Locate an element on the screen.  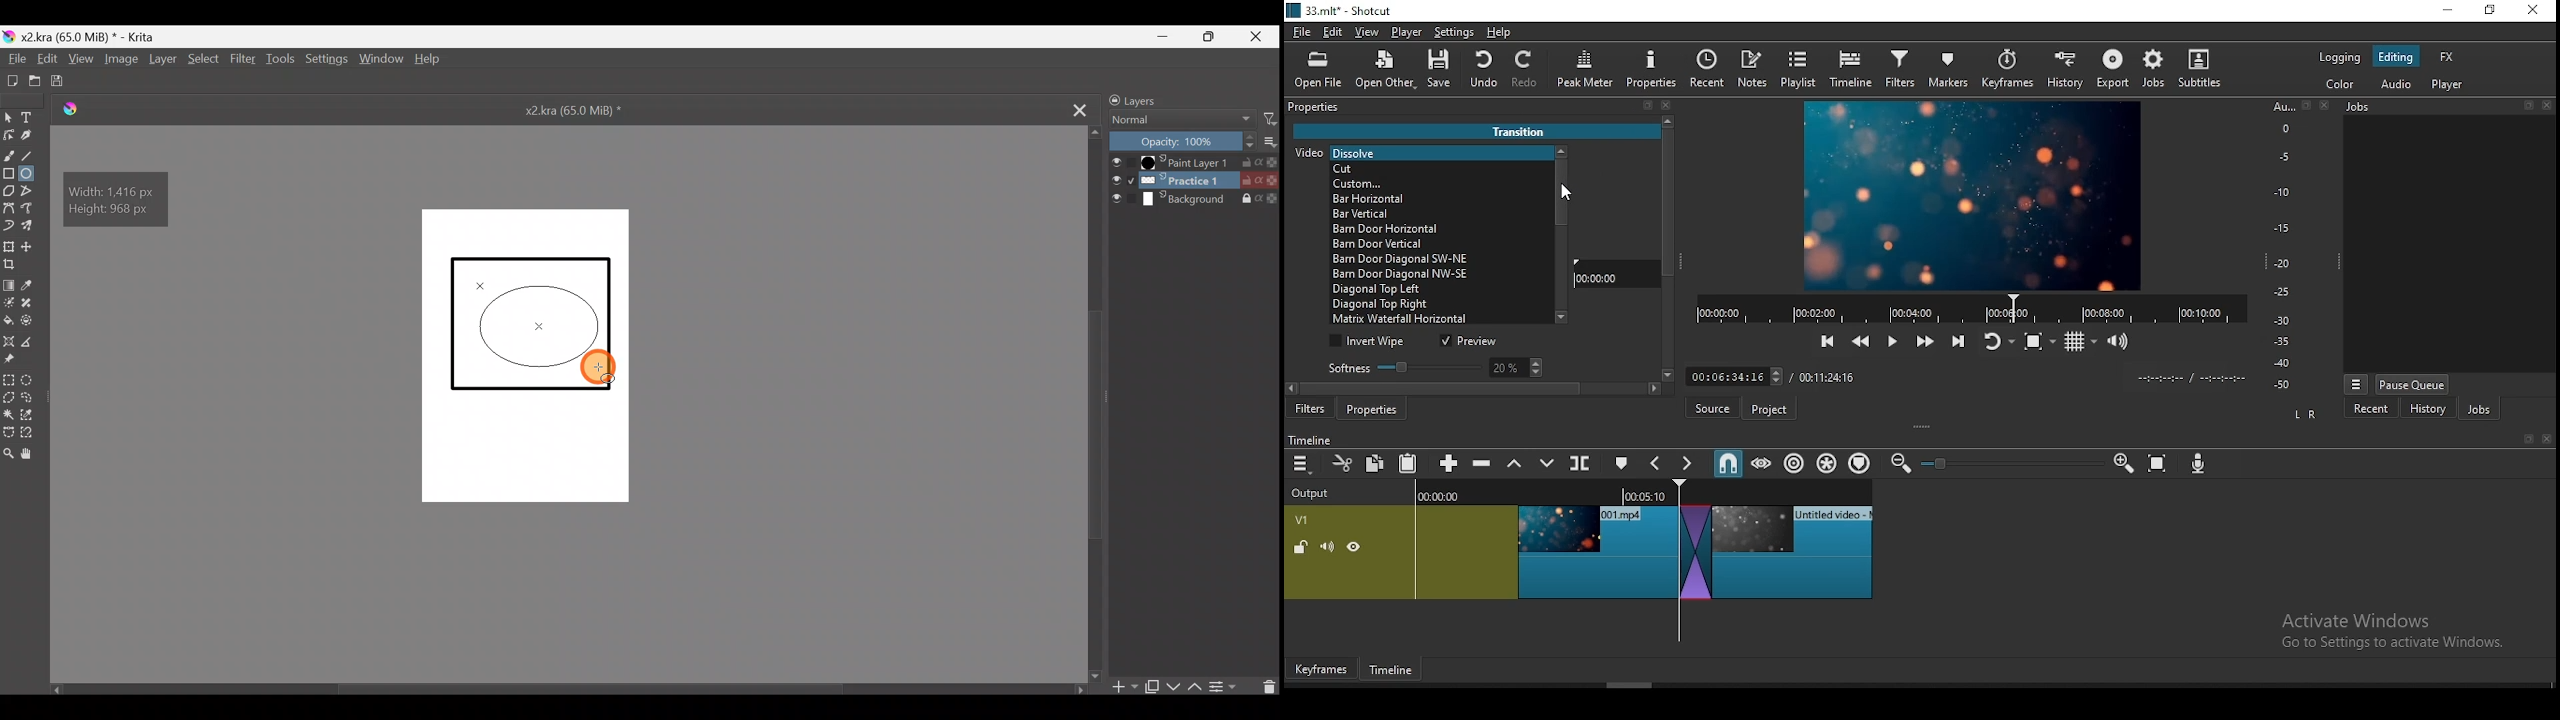
toggle zoom is located at coordinates (2039, 341).